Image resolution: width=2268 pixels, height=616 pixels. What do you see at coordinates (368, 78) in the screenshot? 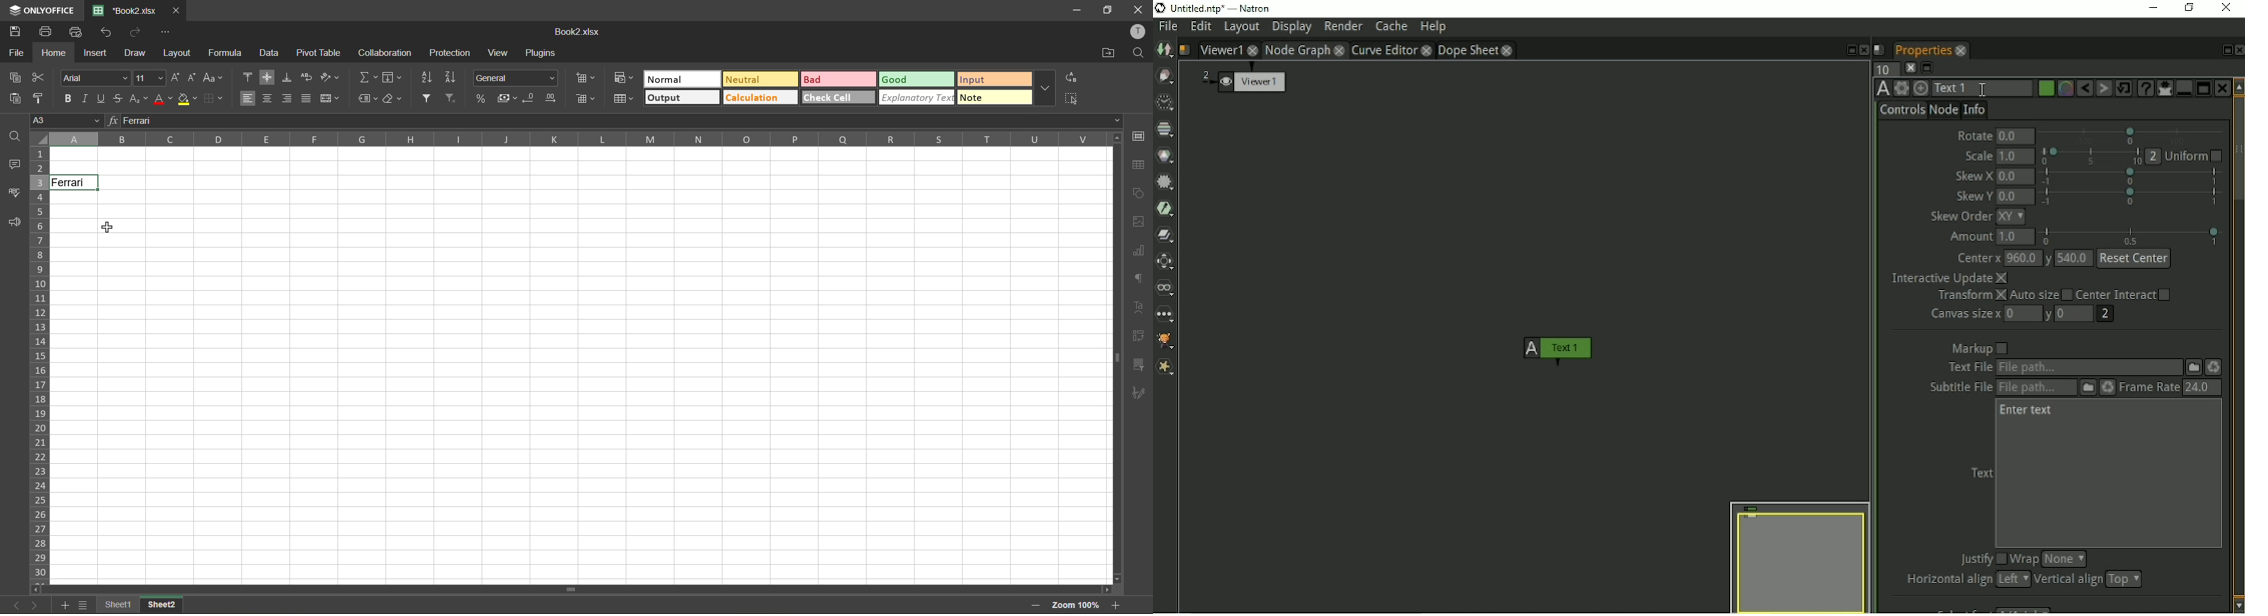
I see `summation` at bounding box center [368, 78].